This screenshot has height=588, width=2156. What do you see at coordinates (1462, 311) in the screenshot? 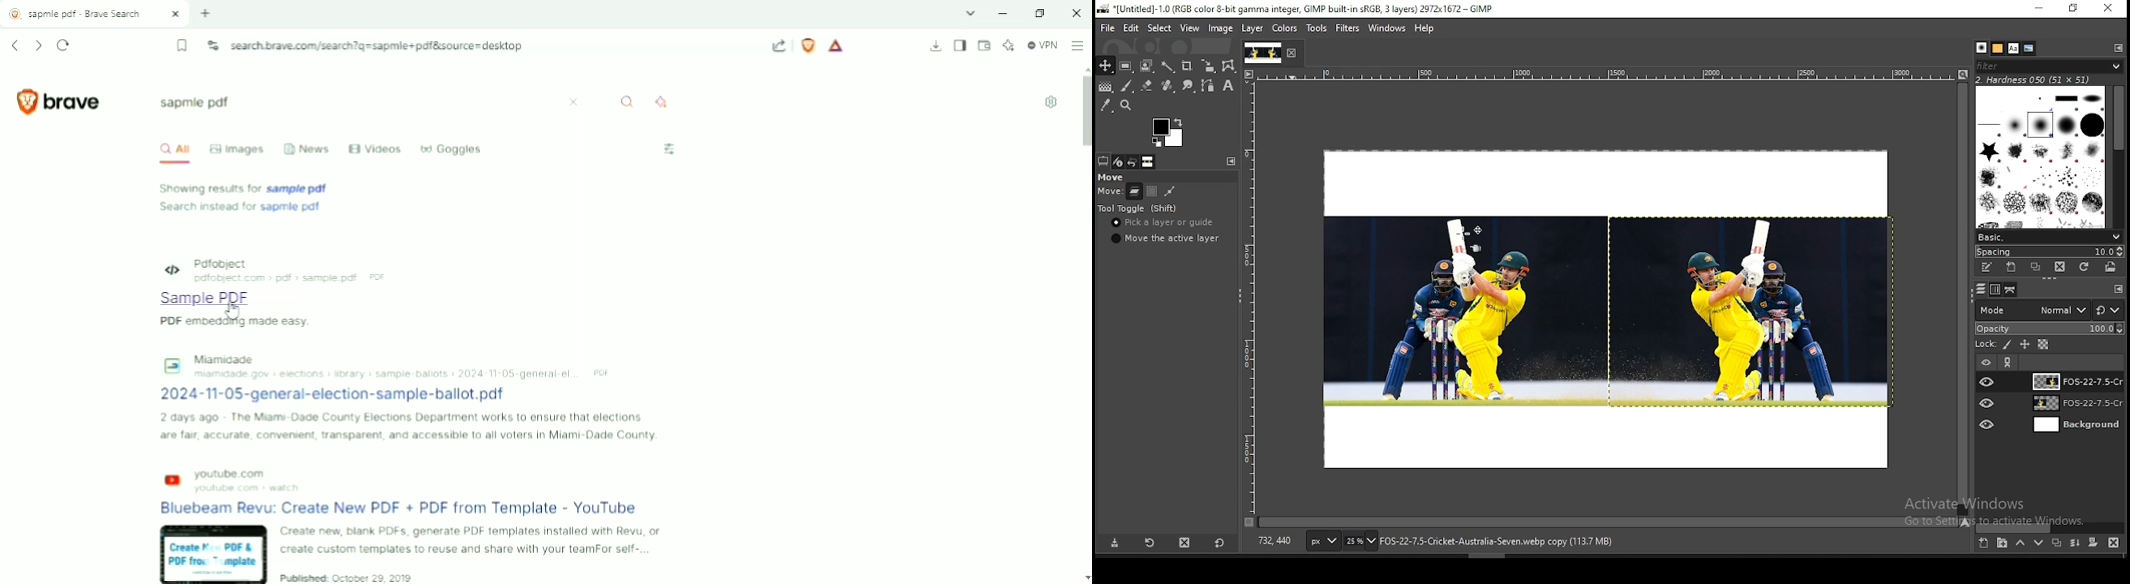
I see `image` at bounding box center [1462, 311].